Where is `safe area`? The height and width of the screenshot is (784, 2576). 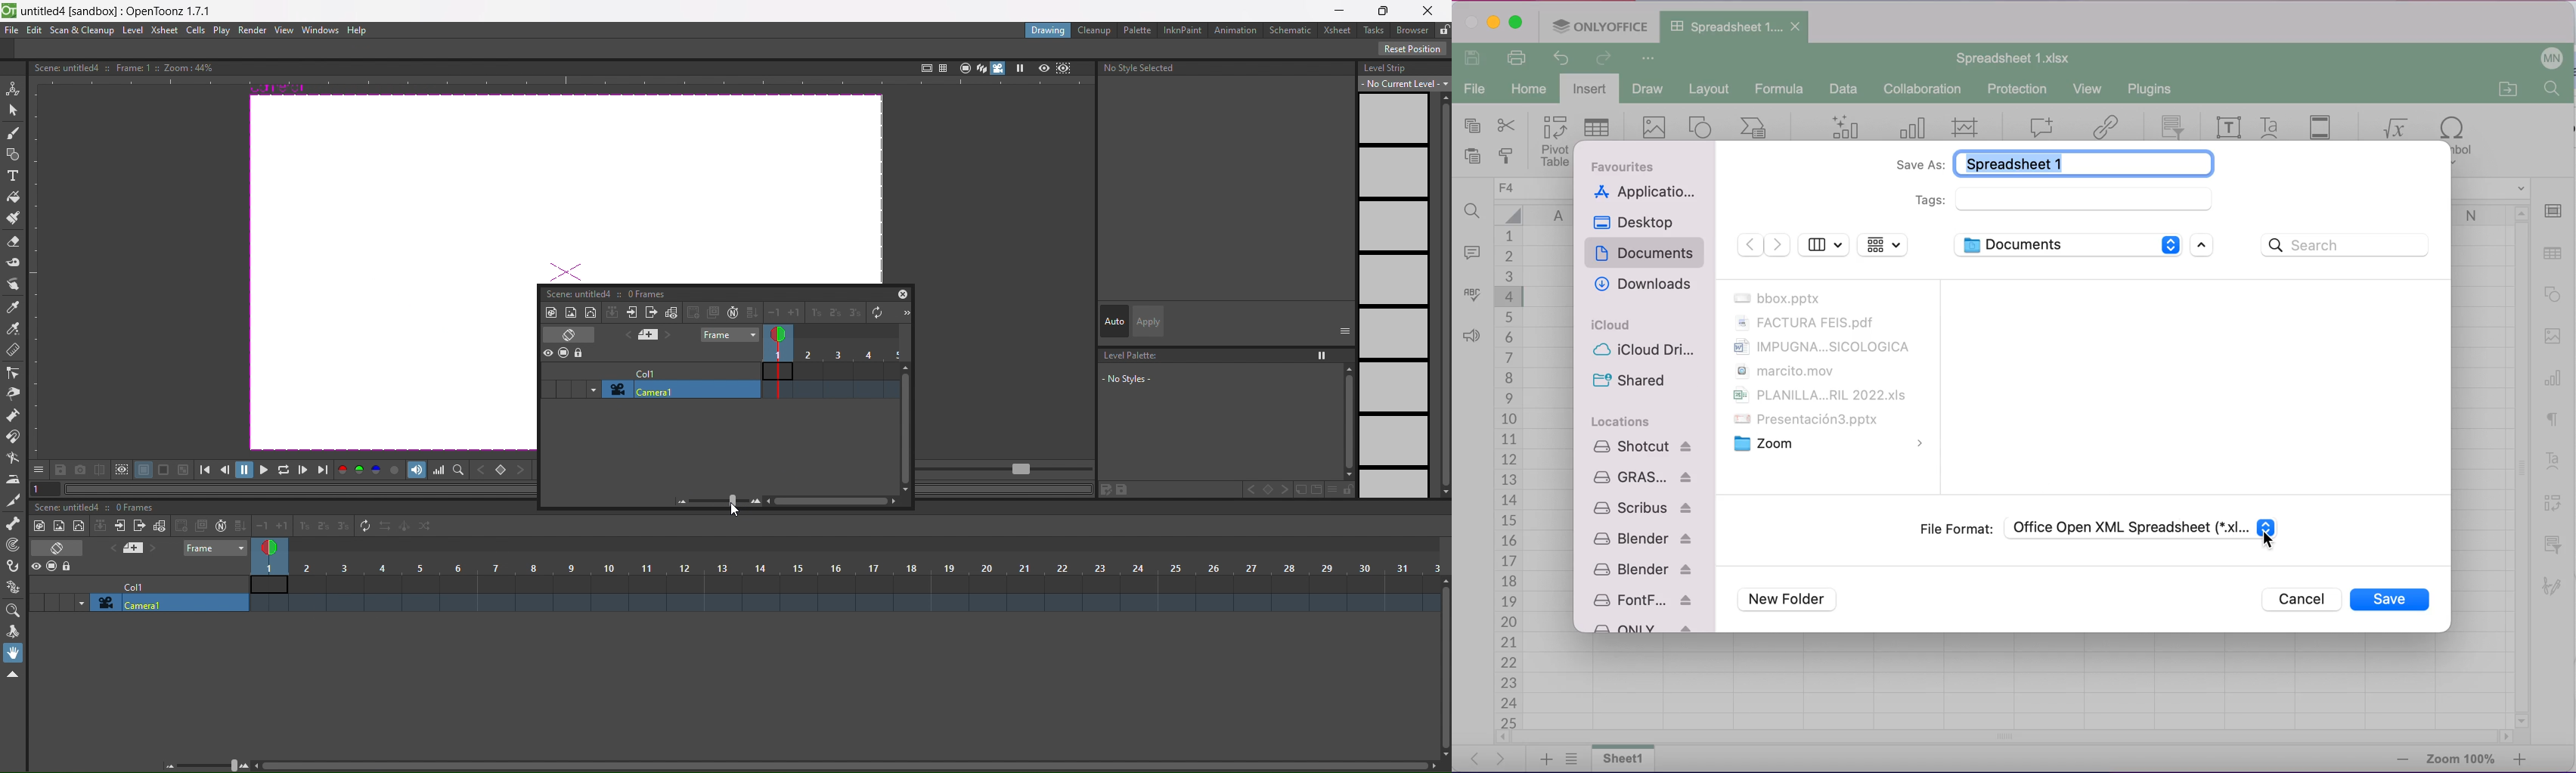
safe area is located at coordinates (925, 66).